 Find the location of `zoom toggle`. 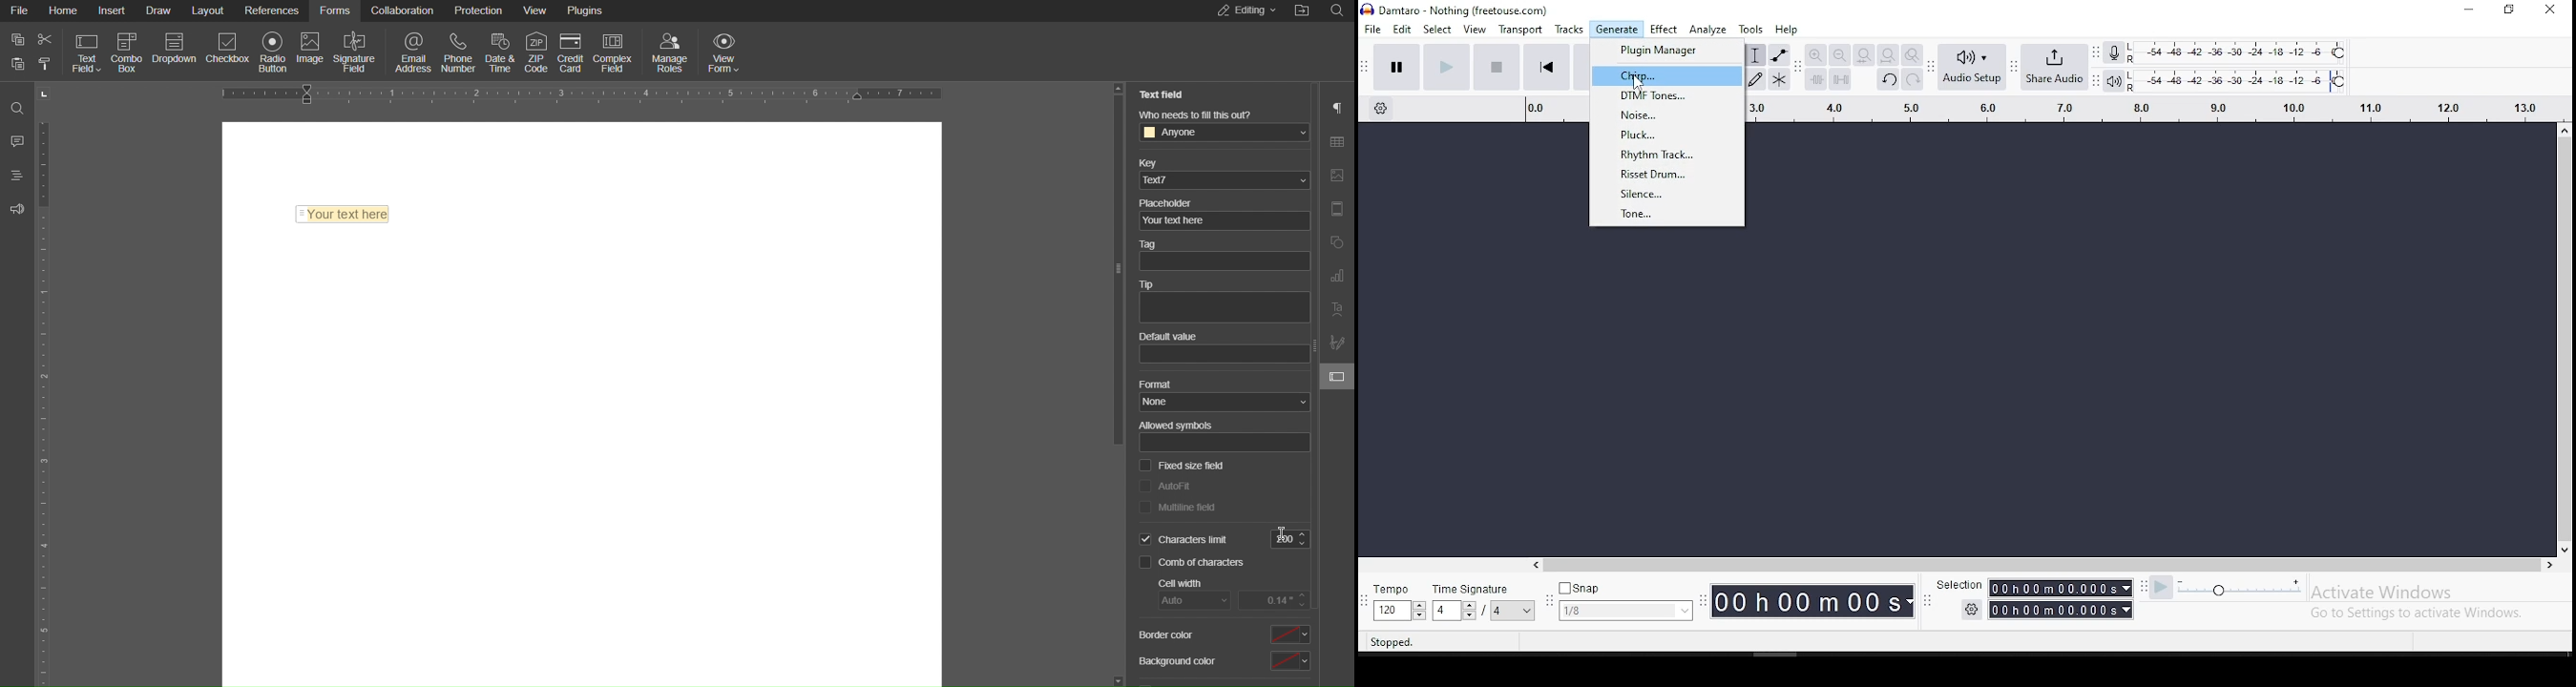

zoom toggle is located at coordinates (1913, 54).